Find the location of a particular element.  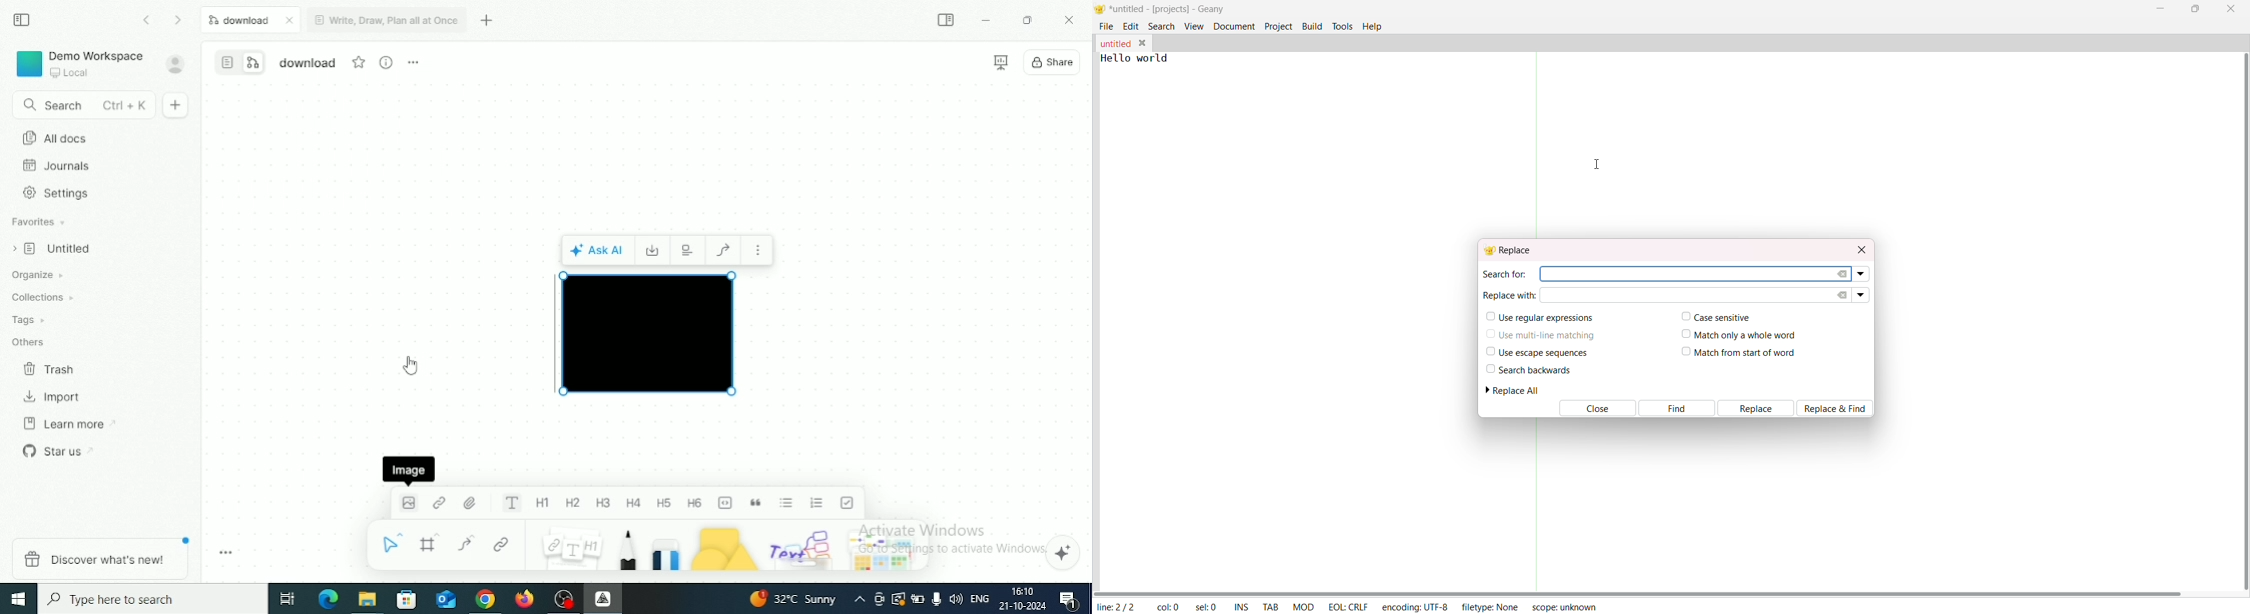

Time is located at coordinates (1023, 590).